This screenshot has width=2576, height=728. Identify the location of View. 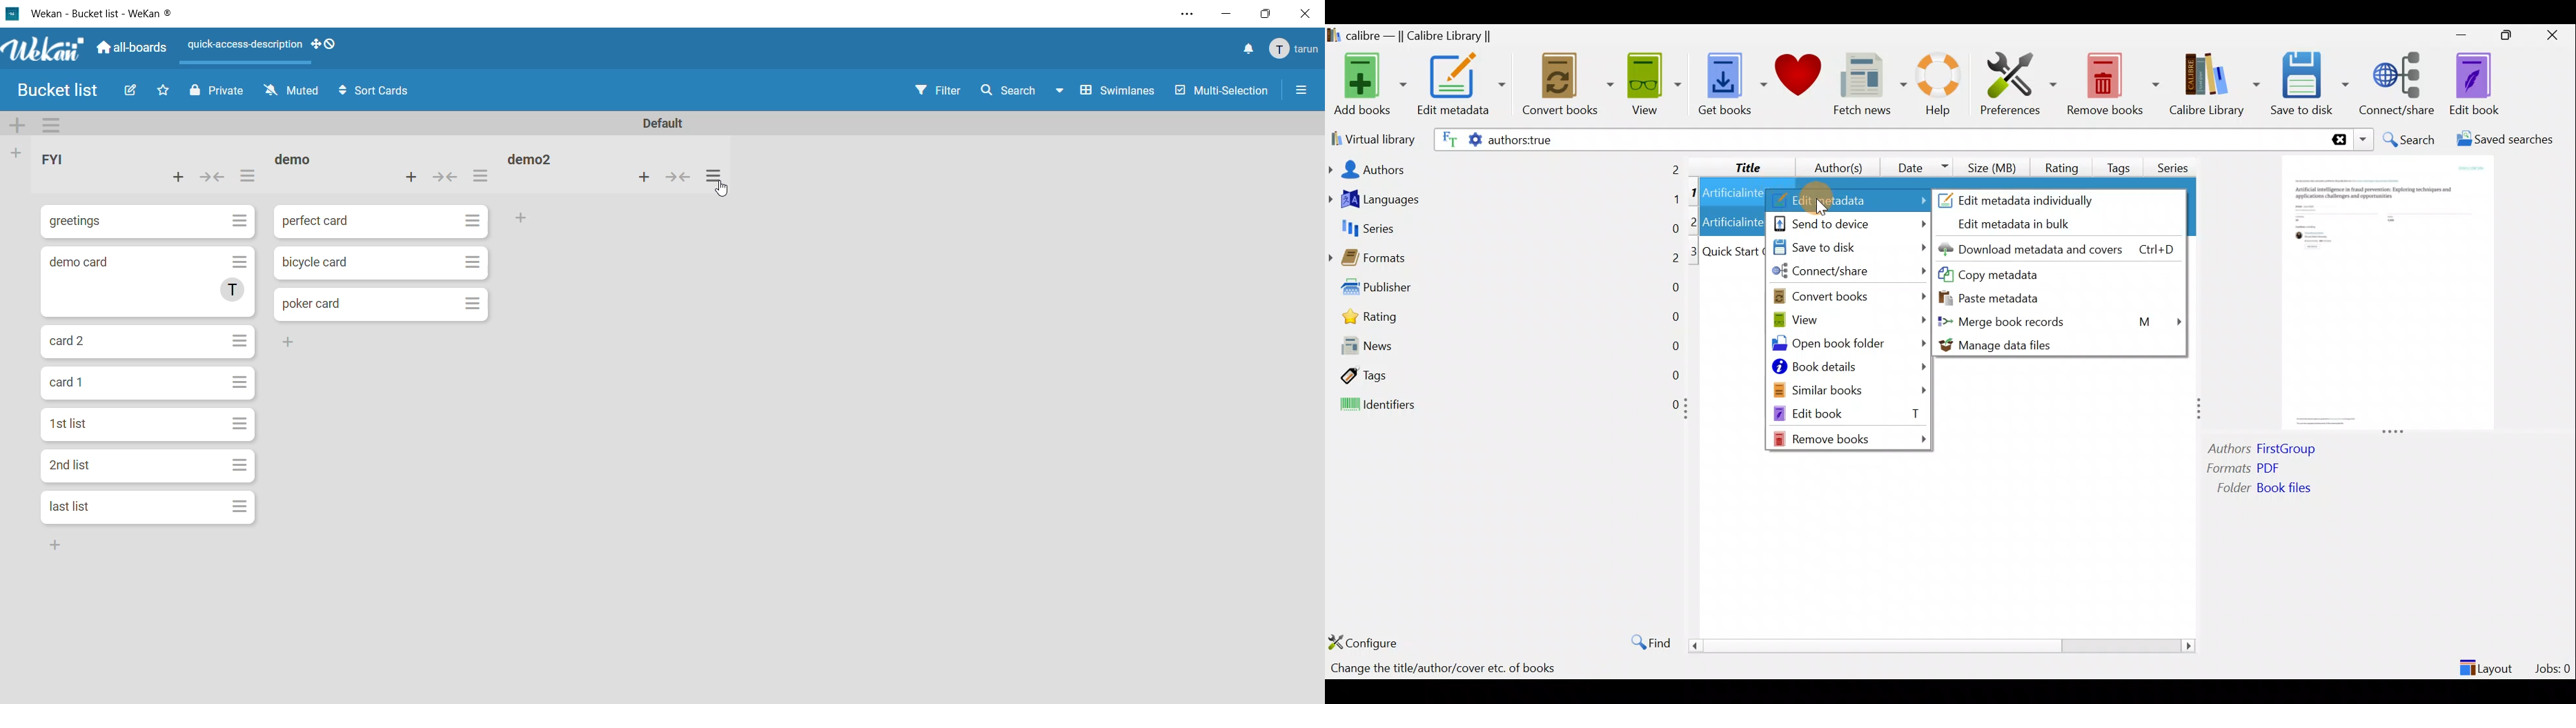
(1847, 319).